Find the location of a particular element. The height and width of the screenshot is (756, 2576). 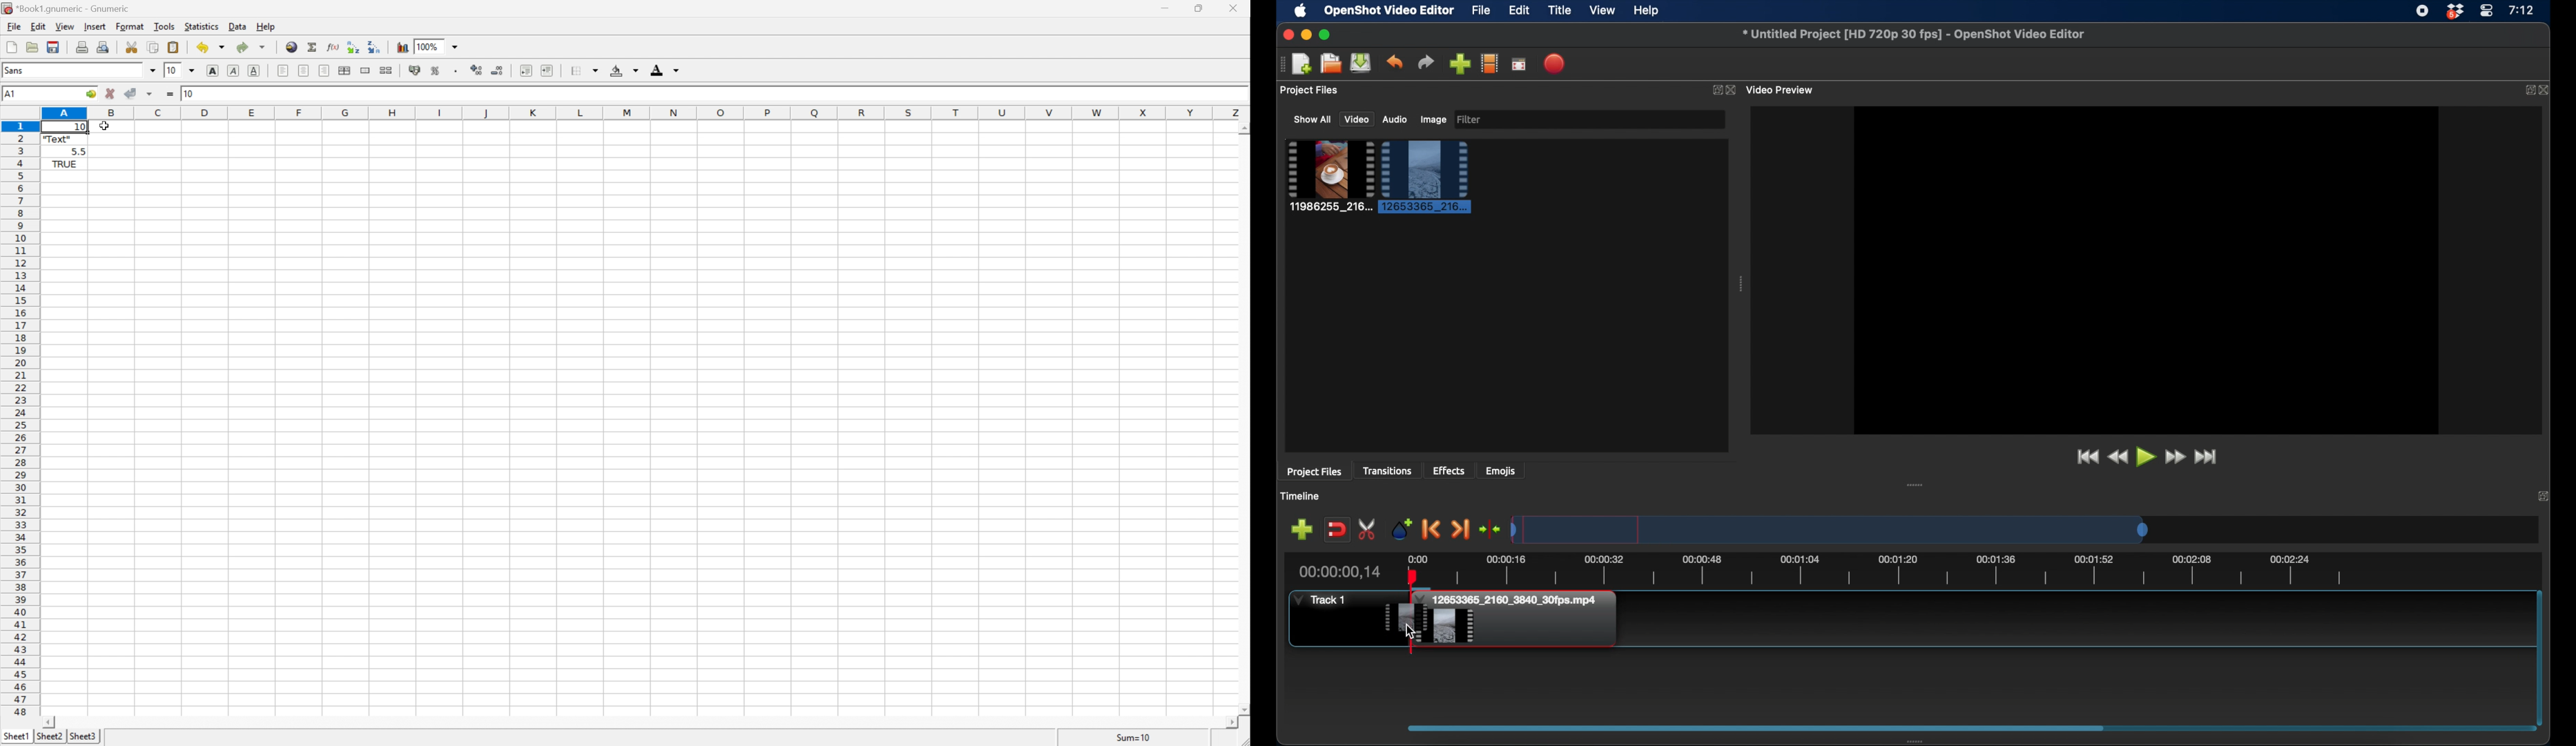

Statistics is located at coordinates (201, 25).